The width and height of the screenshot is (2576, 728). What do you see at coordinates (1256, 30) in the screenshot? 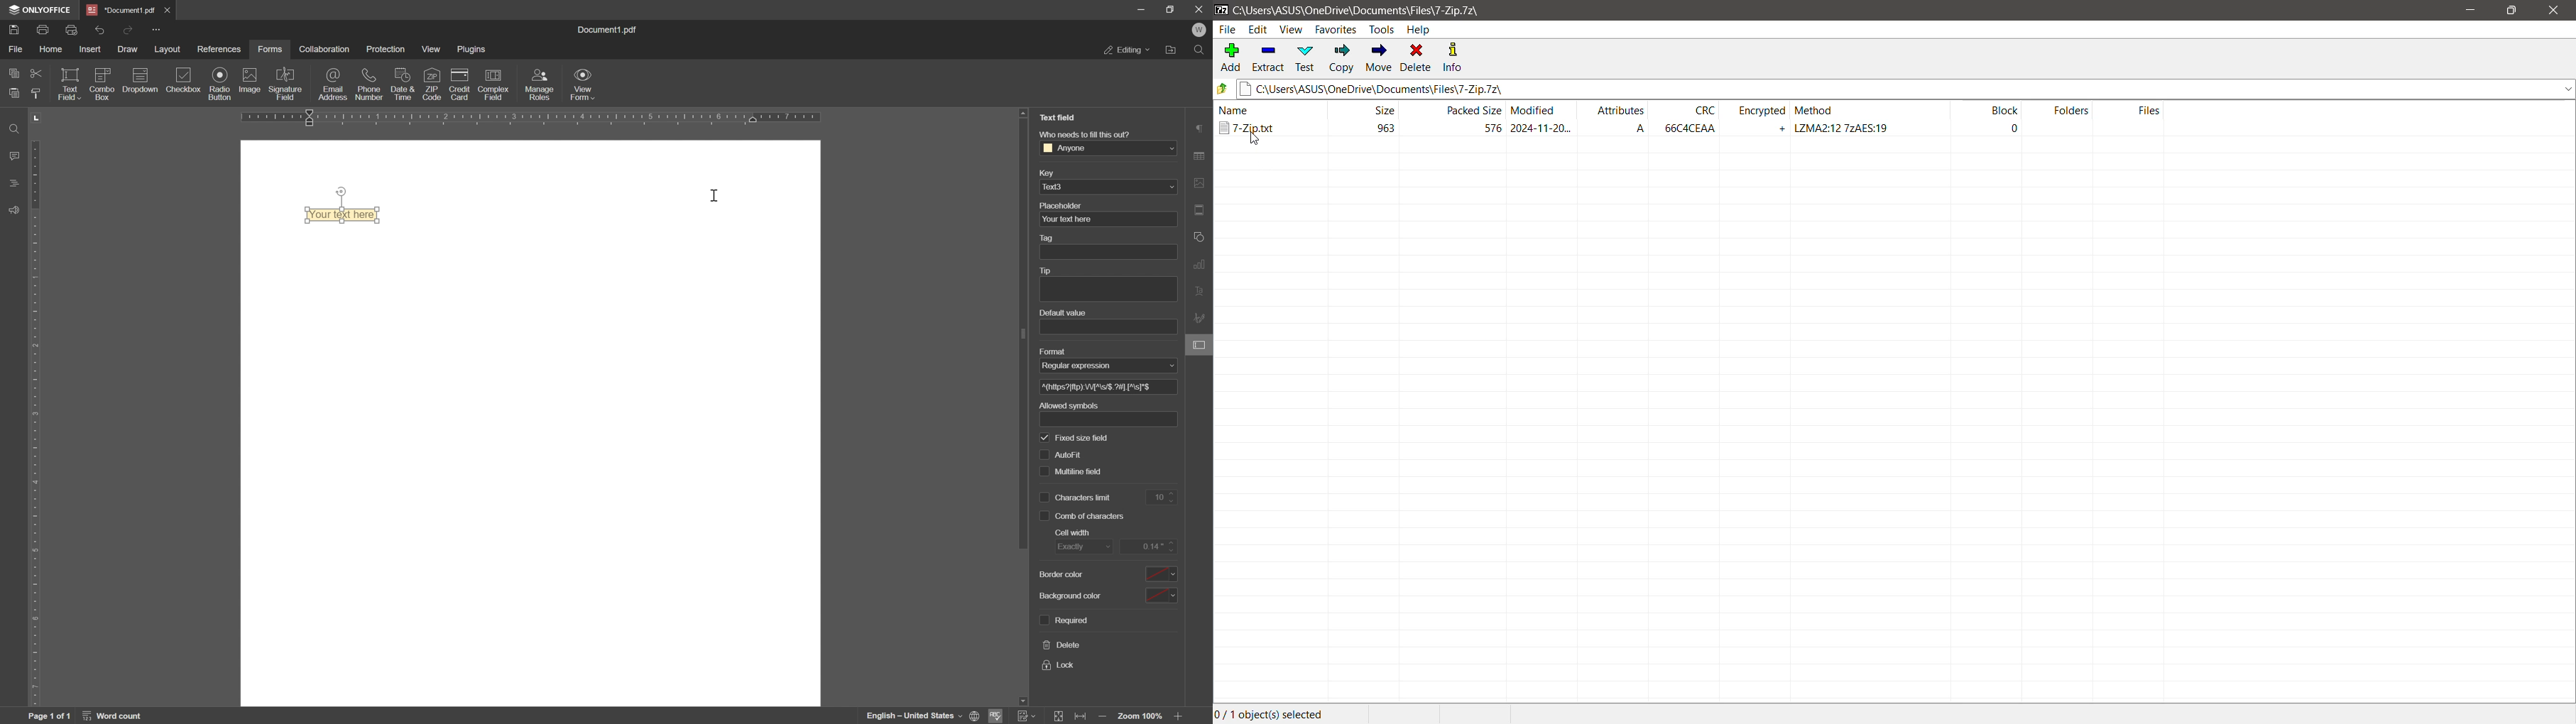
I see `Edit` at bounding box center [1256, 30].